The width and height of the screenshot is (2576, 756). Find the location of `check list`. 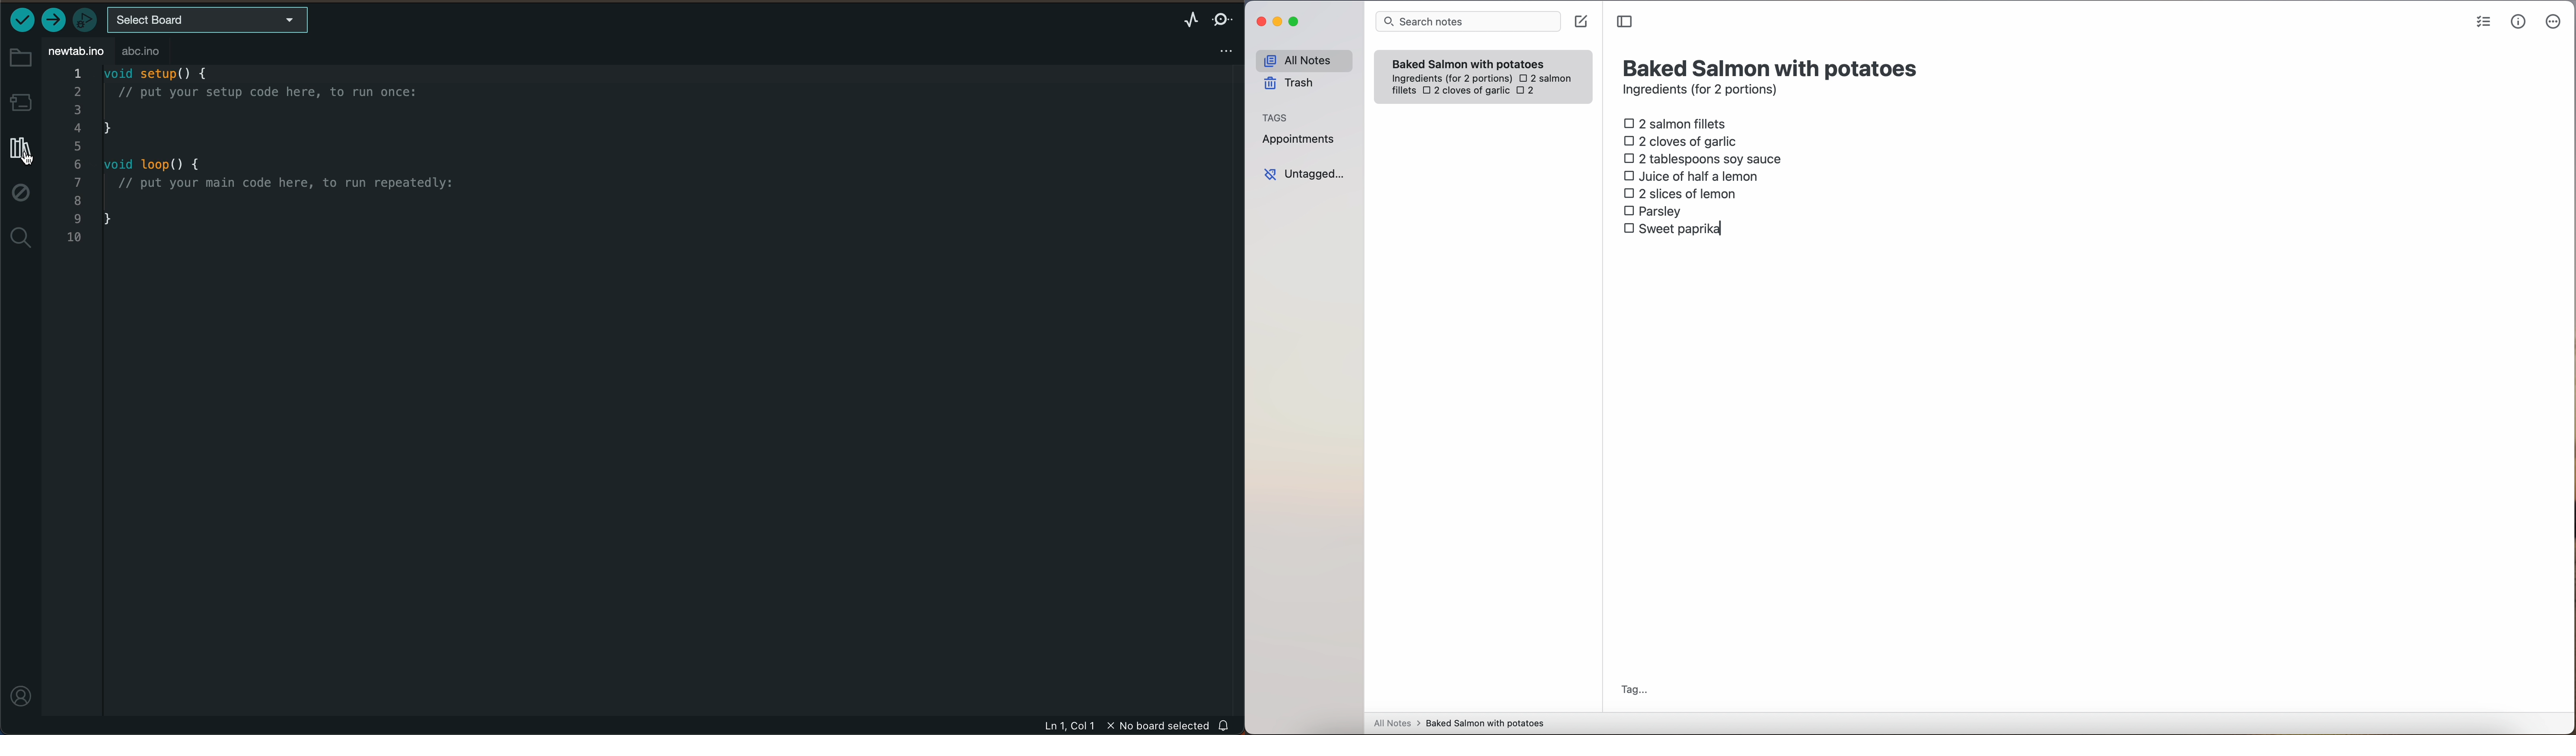

check list is located at coordinates (2484, 22).